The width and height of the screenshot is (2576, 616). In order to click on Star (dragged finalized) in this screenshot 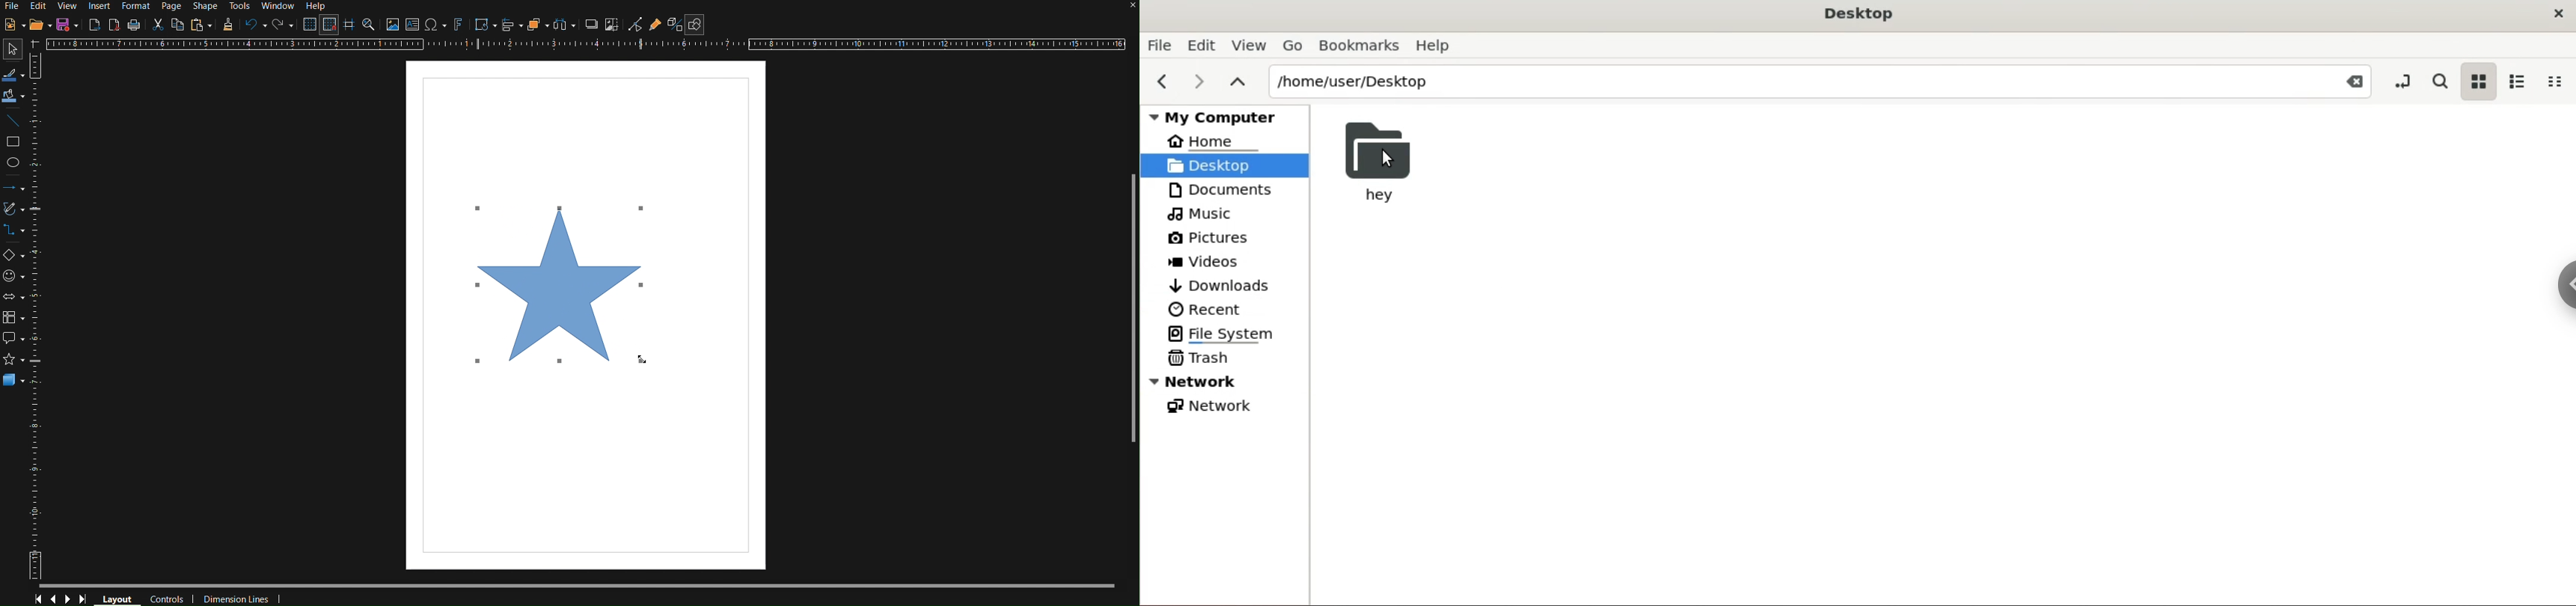, I will do `click(563, 283)`.